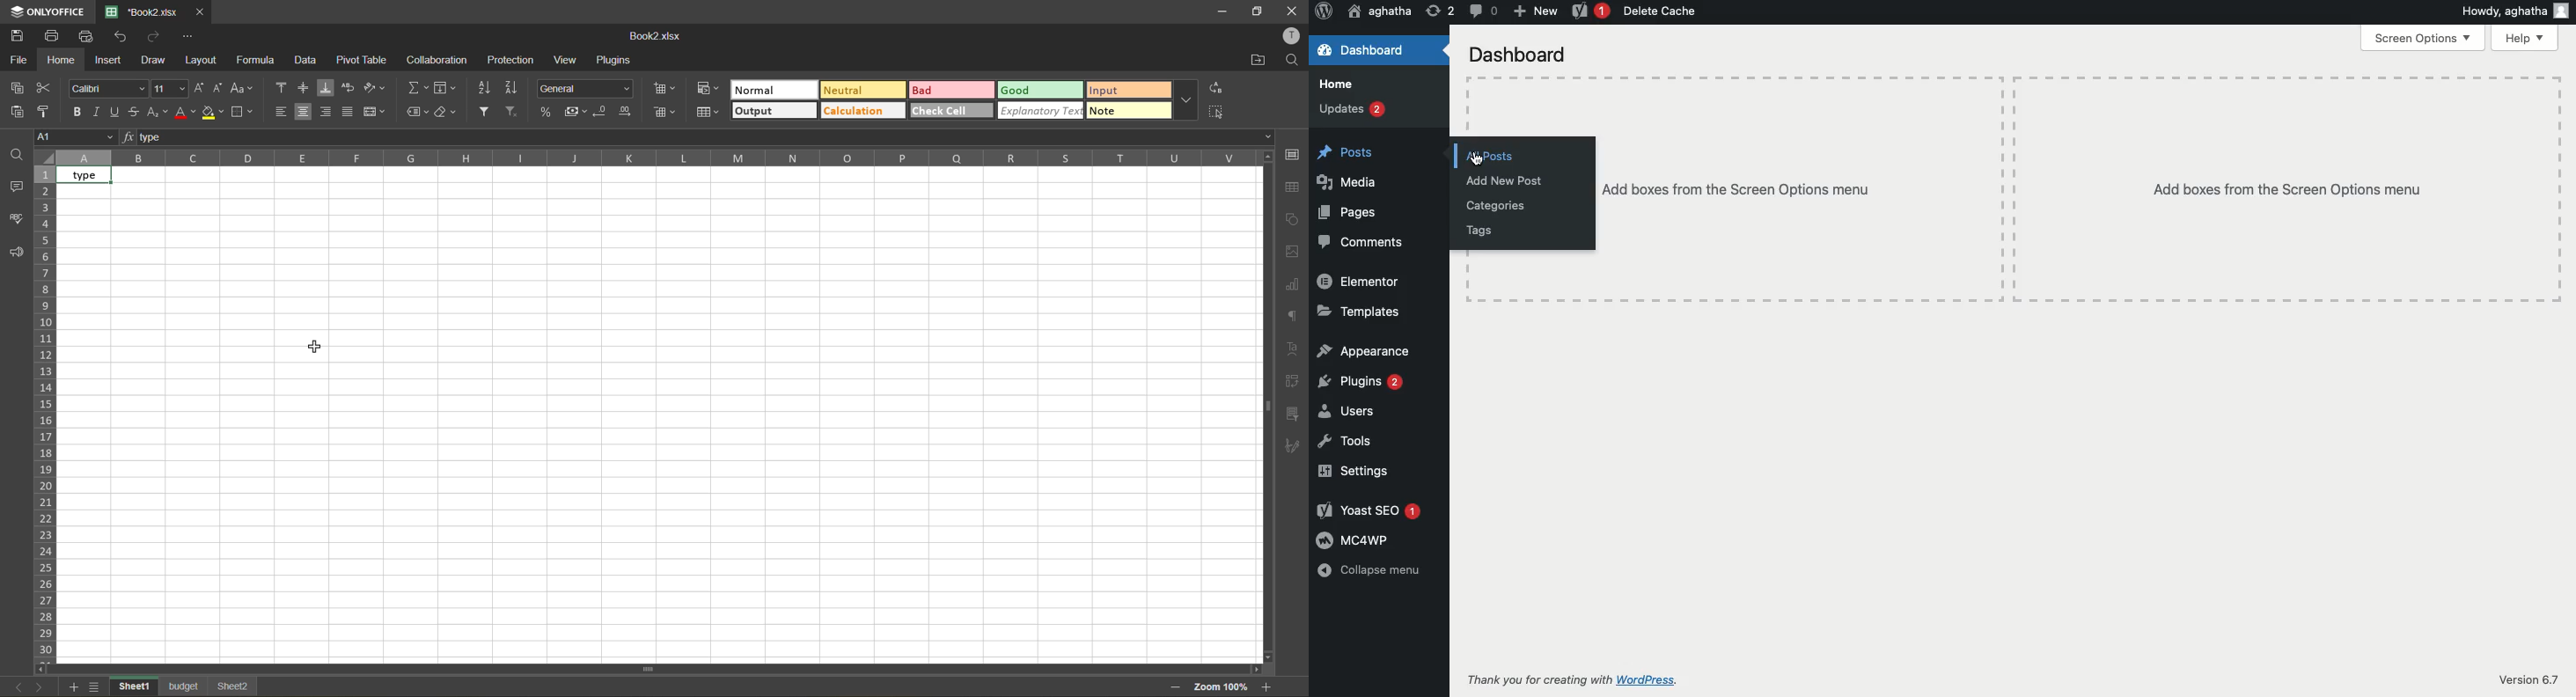  Describe the element at coordinates (1255, 668) in the screenshot. I see `move right` at that location.